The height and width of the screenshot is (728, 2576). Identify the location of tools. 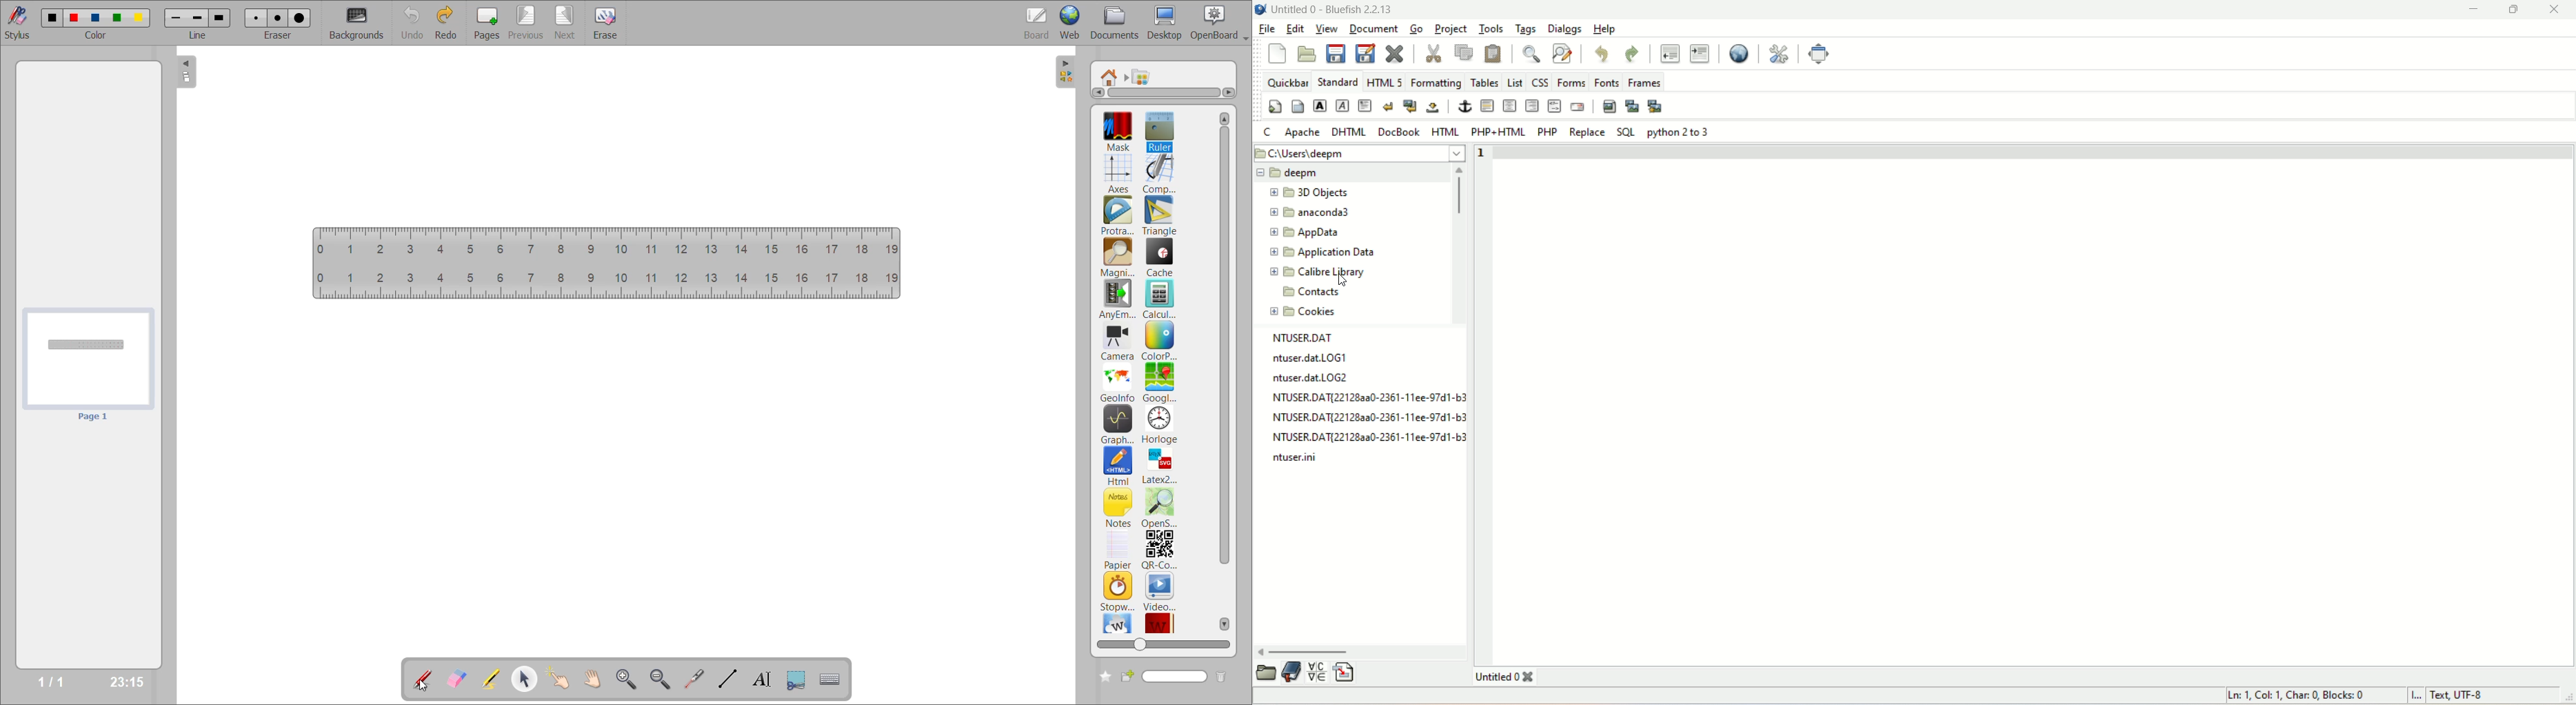
(1490, 28).